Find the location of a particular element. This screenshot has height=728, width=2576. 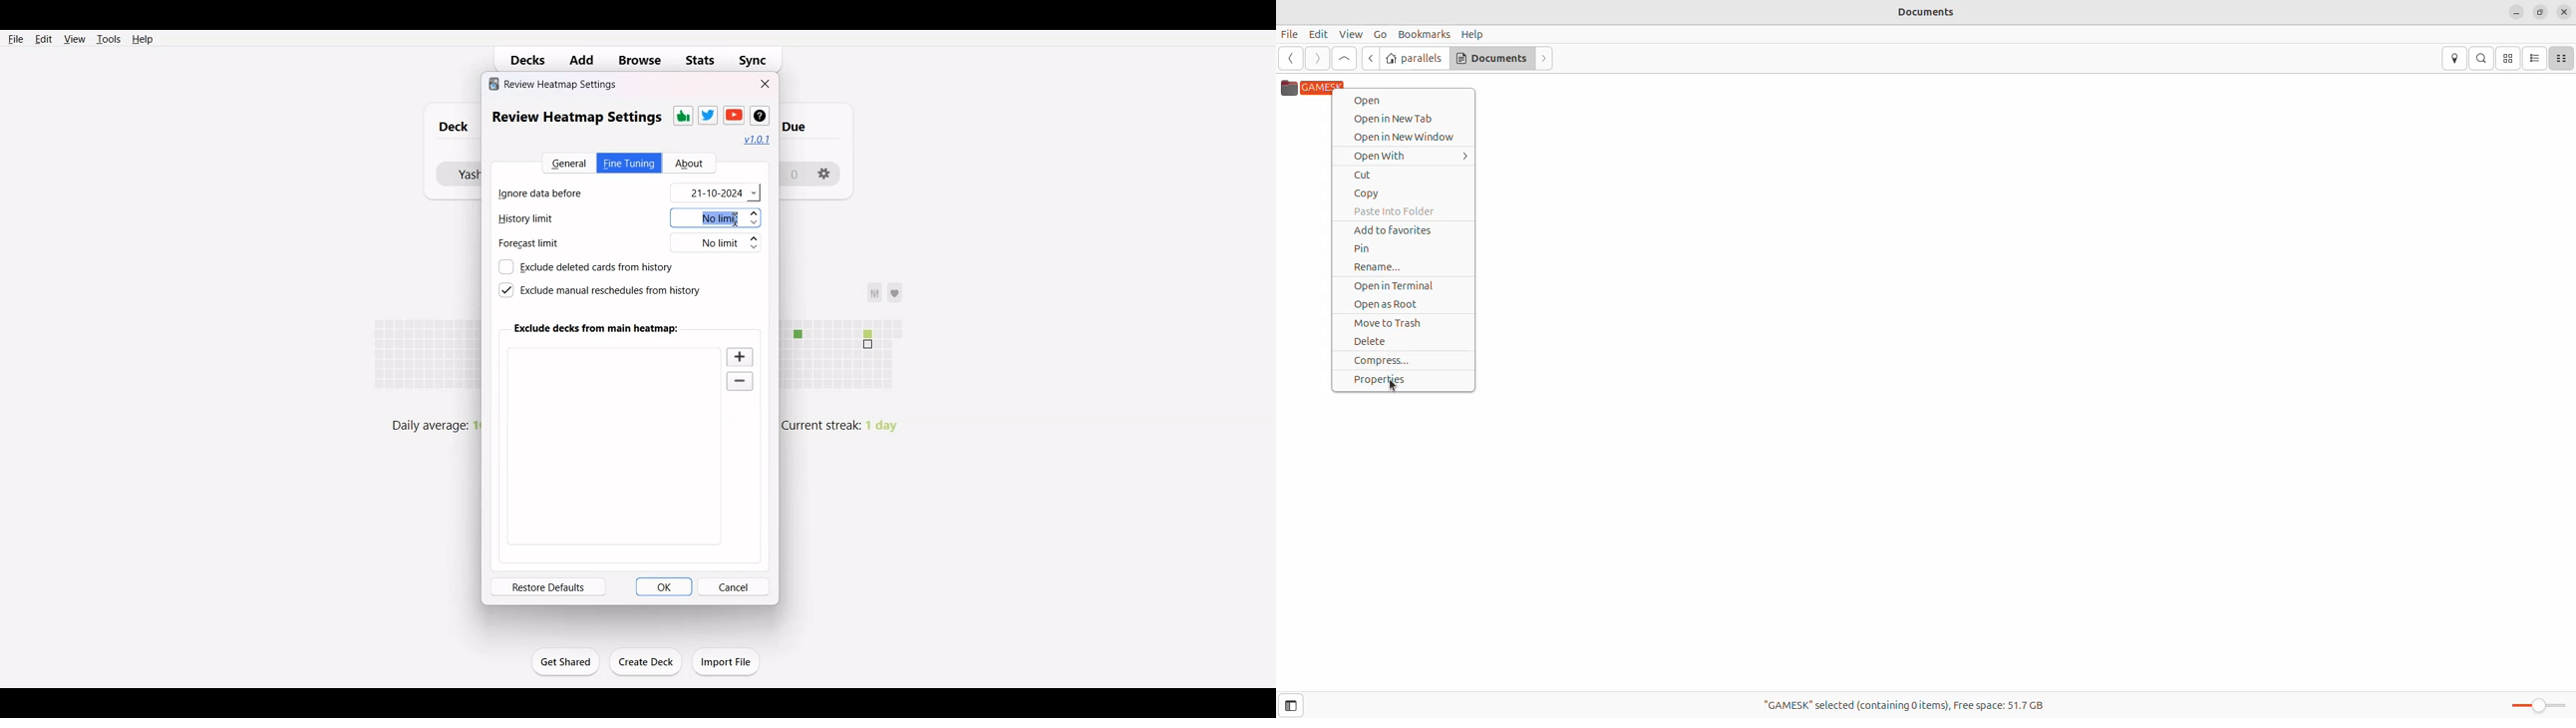

Forecast limit is located at coordinates (540, 246).